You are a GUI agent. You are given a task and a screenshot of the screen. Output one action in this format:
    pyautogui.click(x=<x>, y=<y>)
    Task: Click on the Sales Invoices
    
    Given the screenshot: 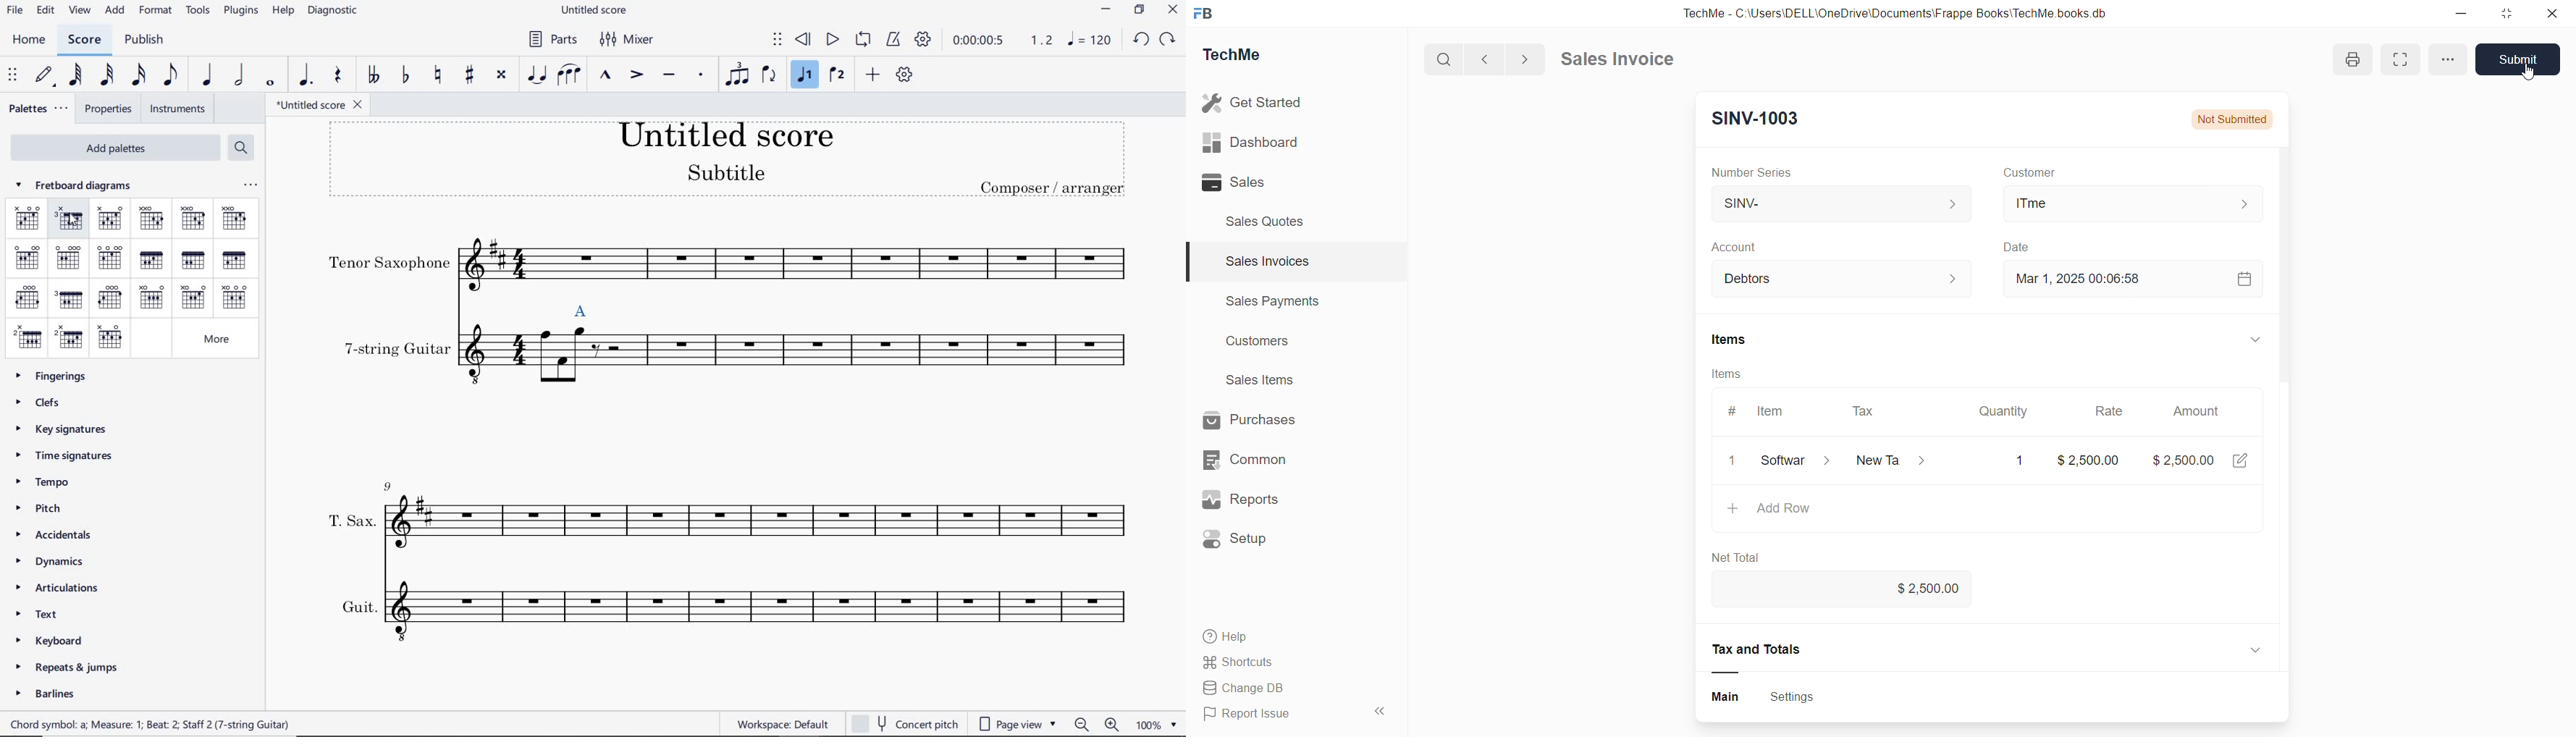 What is the action you would take?
    pyautogui.click(x=1261, y=264)
    